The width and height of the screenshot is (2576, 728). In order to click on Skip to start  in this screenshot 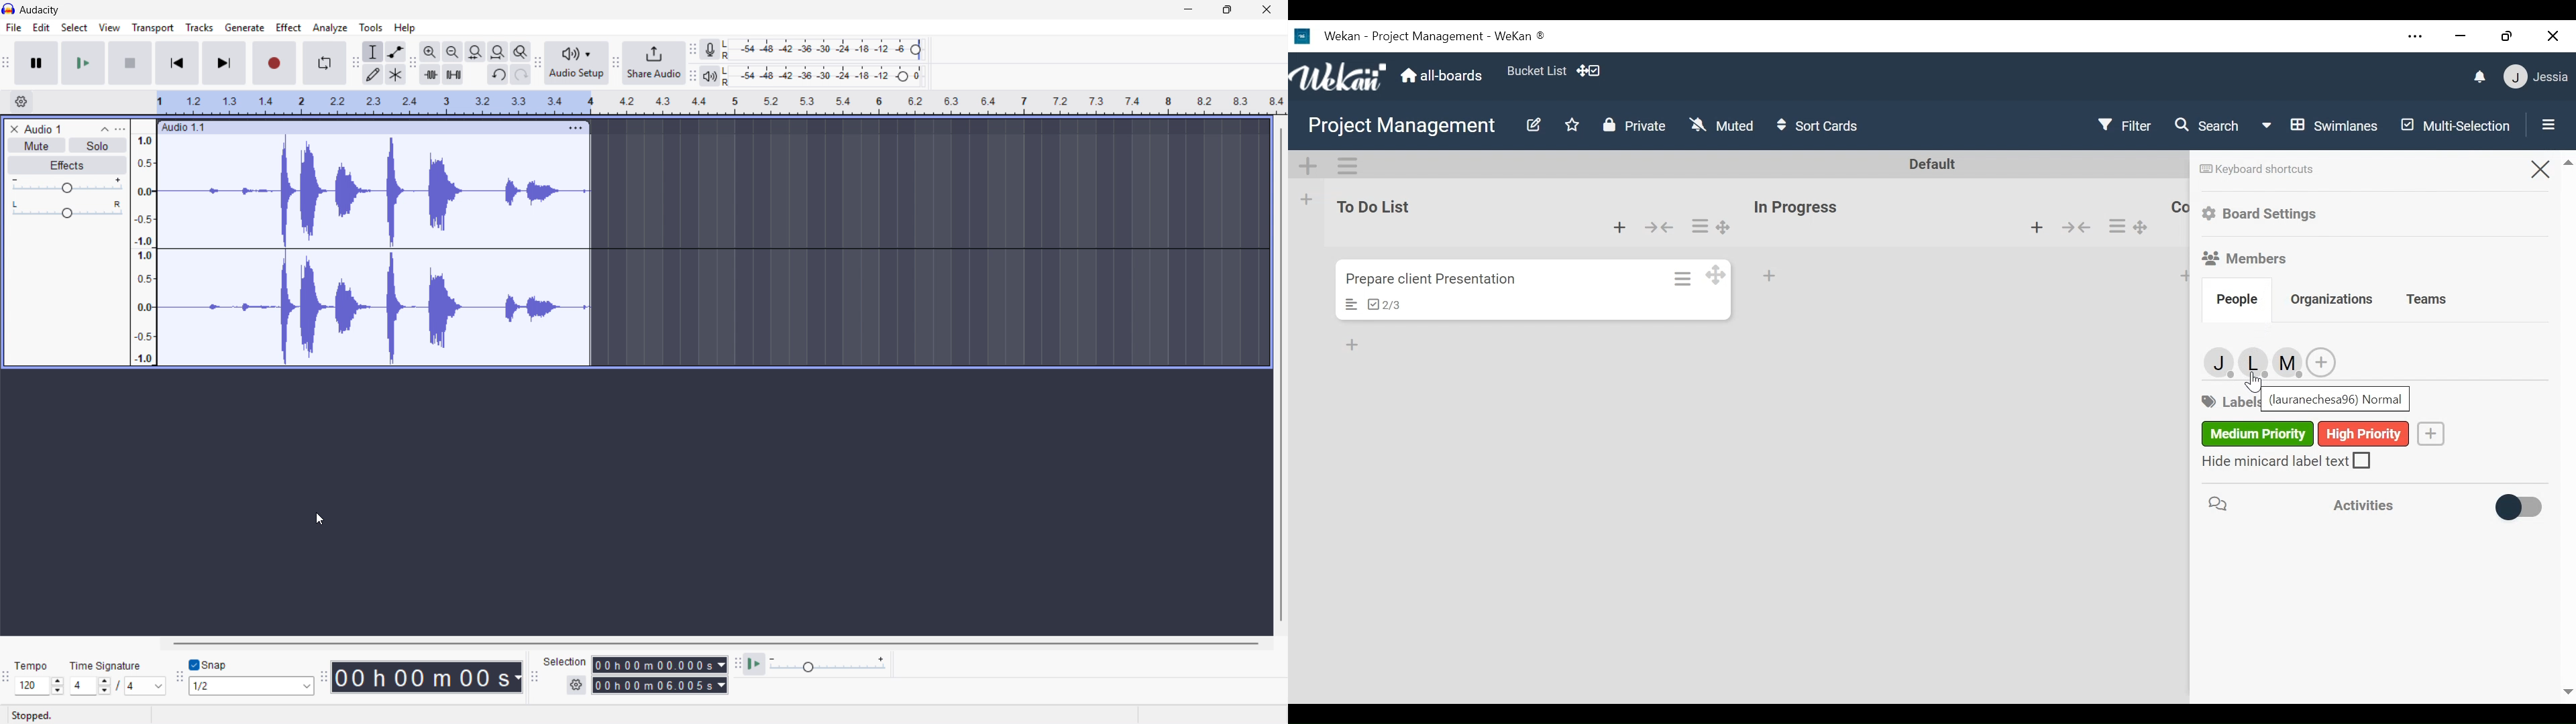, I will do `click(176, 63)`.